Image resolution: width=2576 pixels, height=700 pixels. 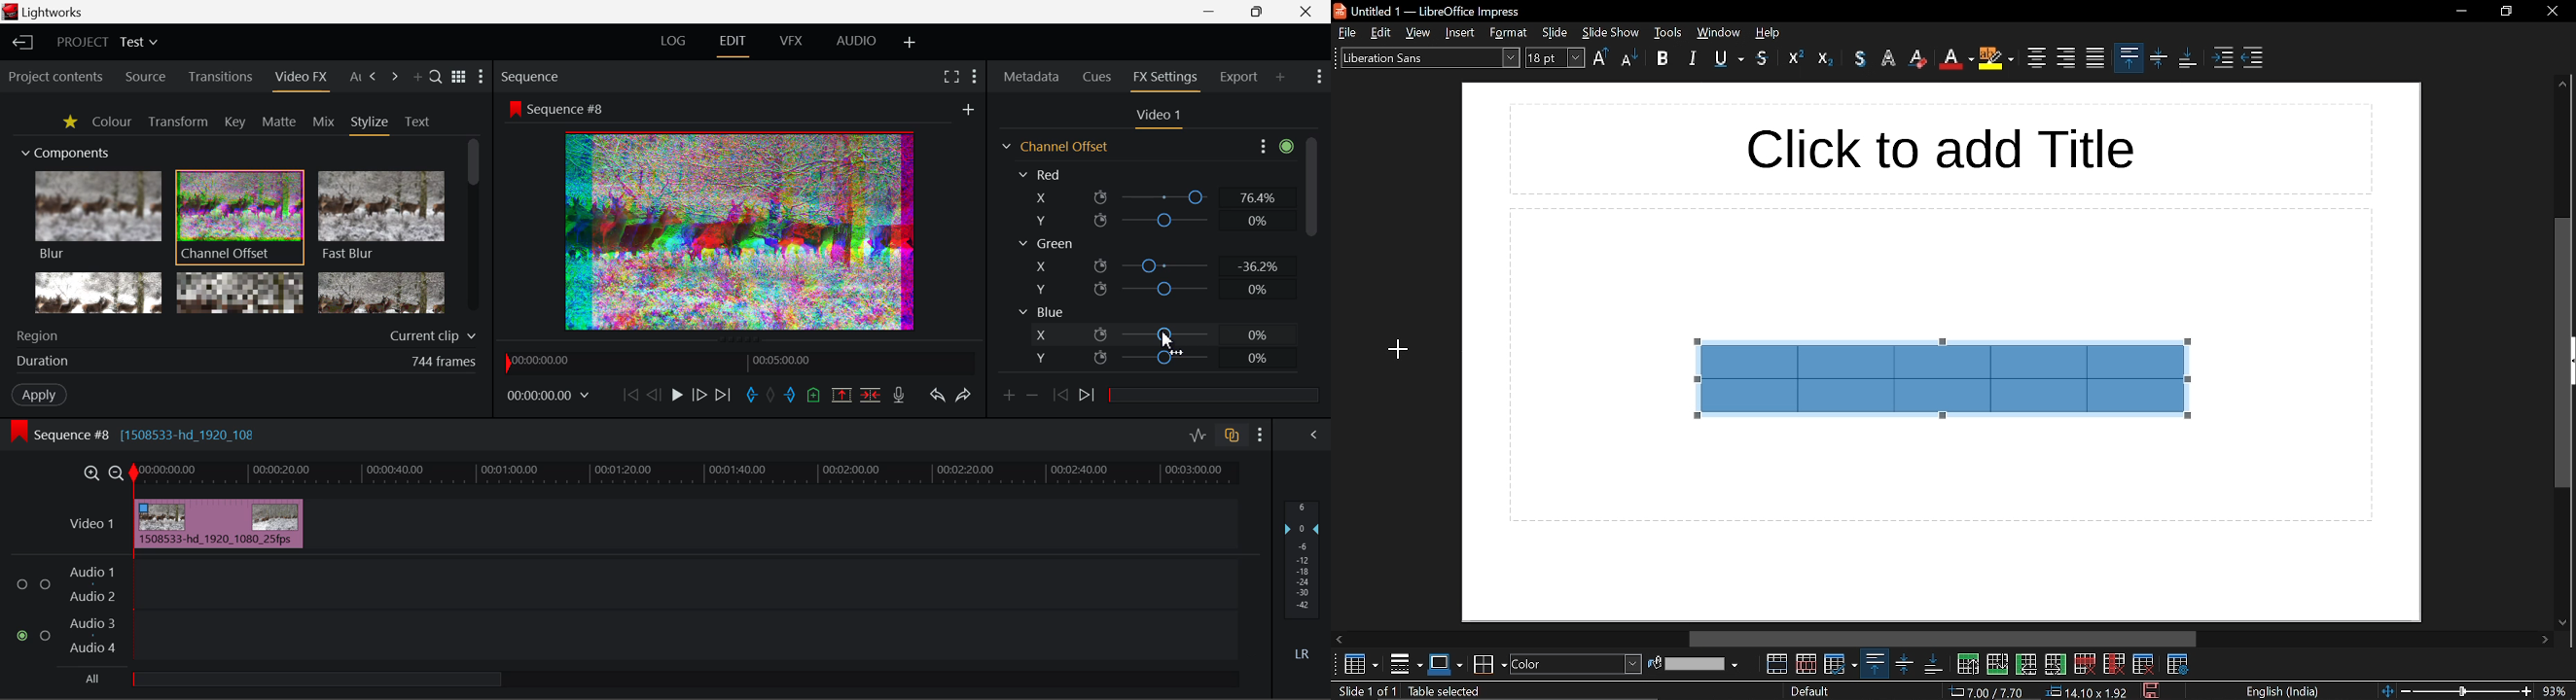 What do you see at coordinates (2254, 56) in the screenshot?
I see `decrease indent` at bounding box center [2254, 56].